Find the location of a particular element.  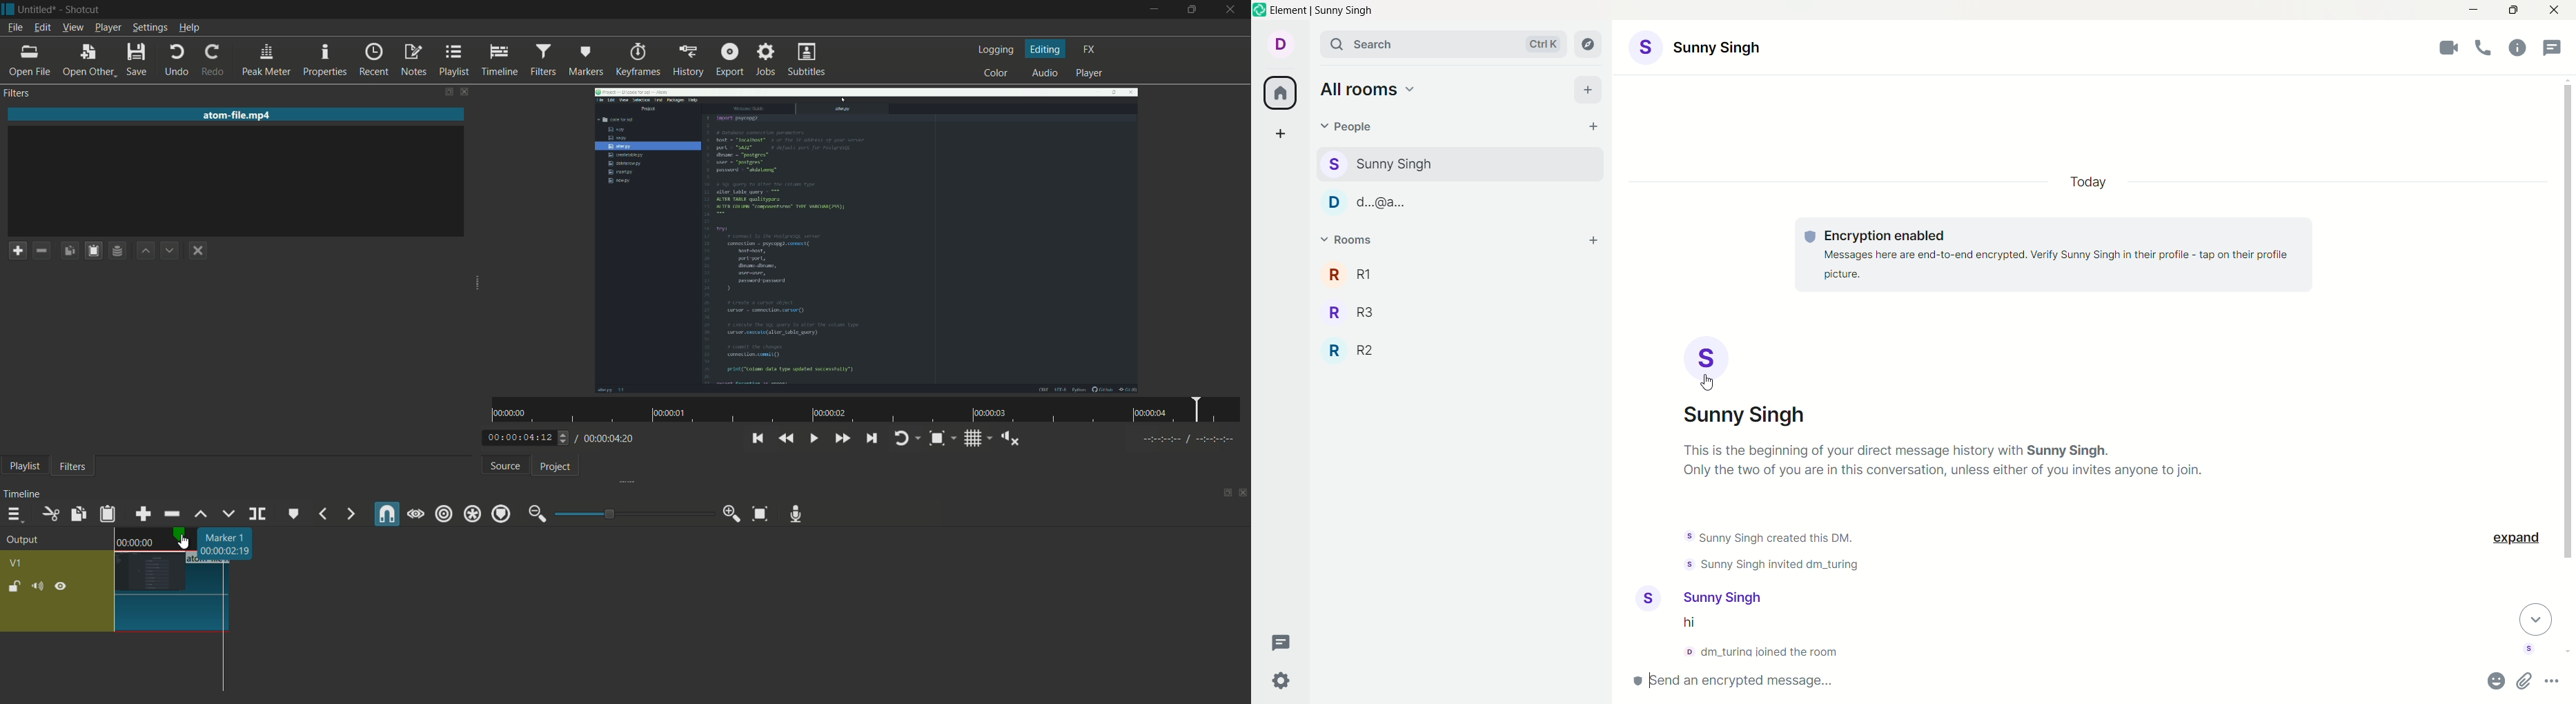

history is located at coordinates (688, 62).